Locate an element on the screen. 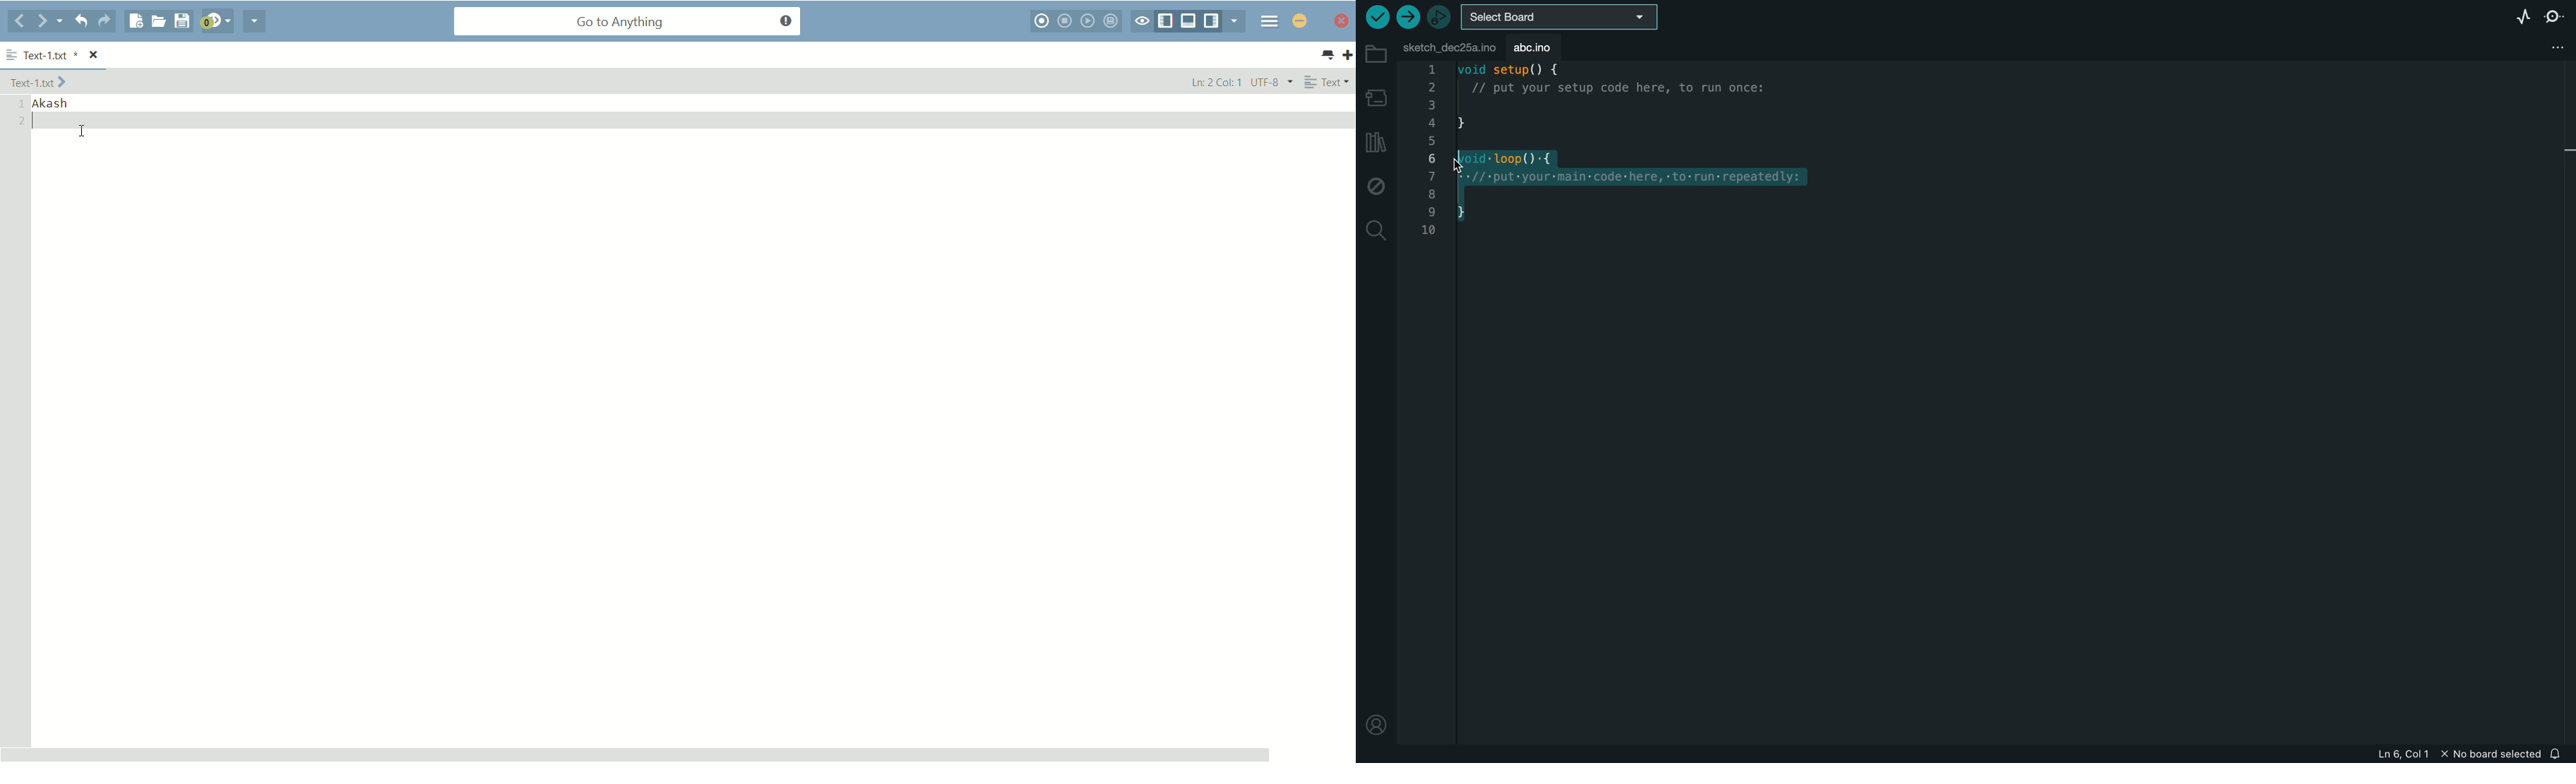  debug is located at coordinates (1375, 185).